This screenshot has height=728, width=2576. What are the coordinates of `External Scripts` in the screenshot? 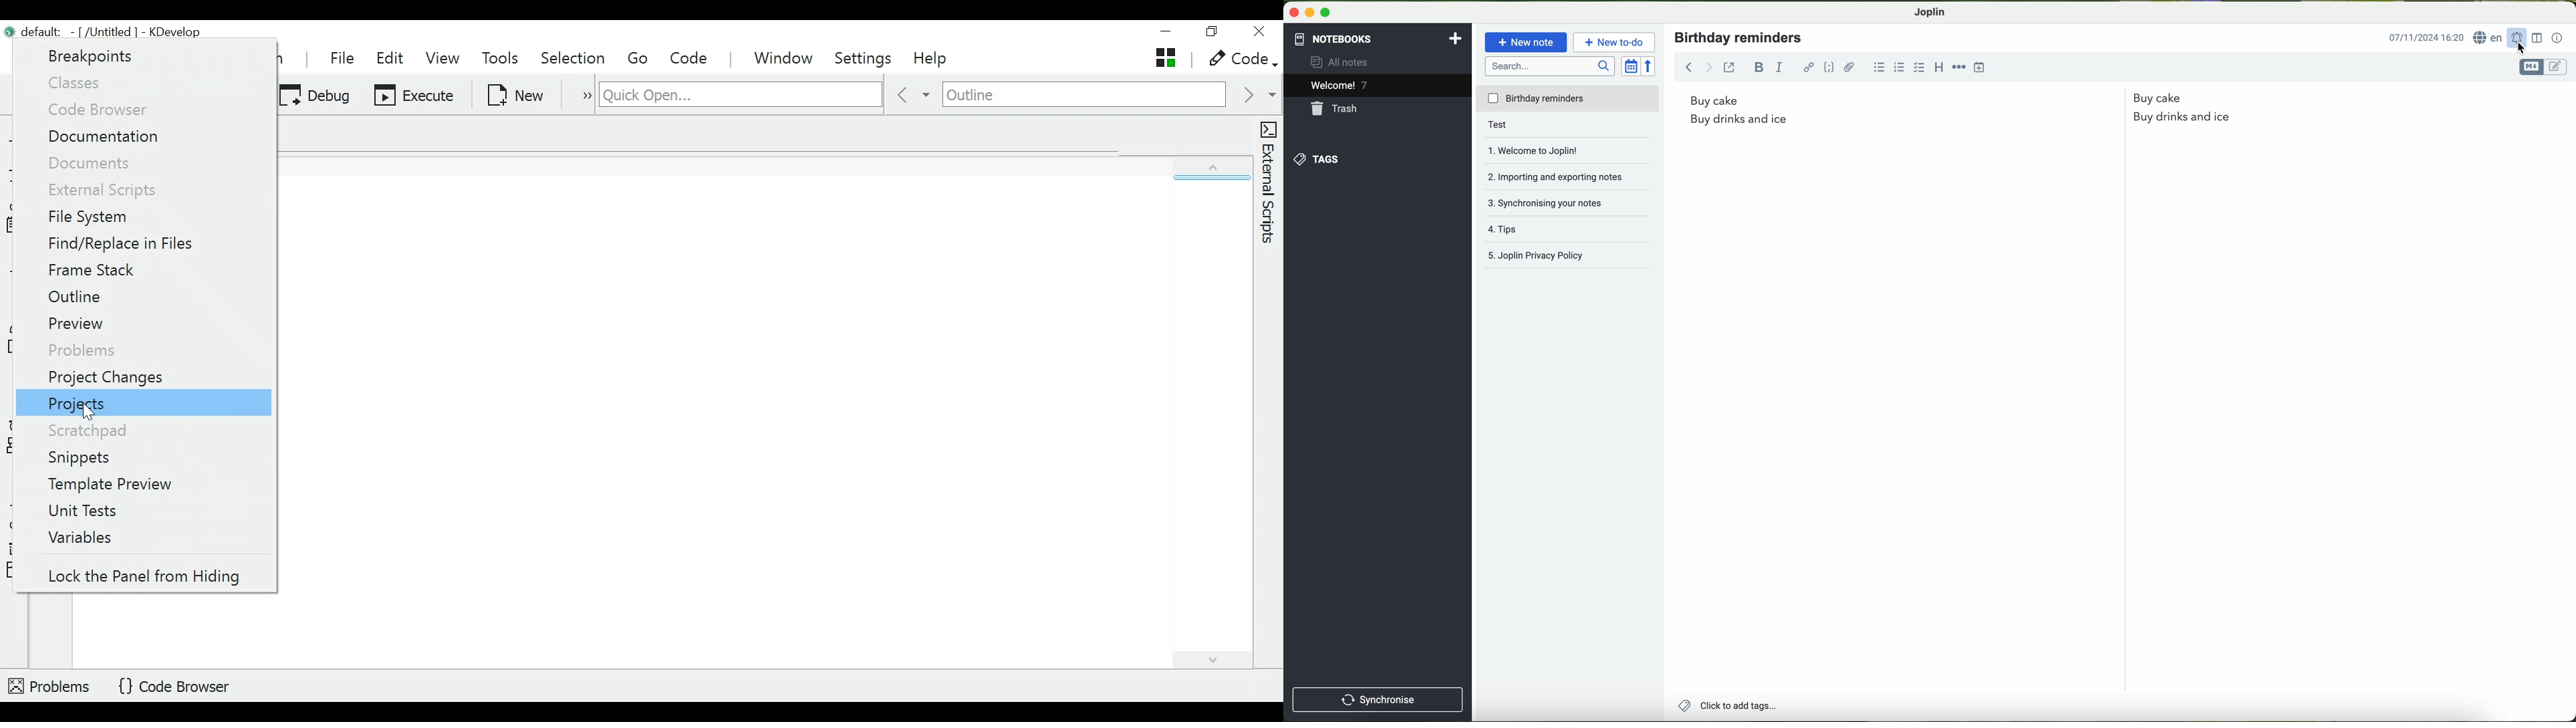 It's located at (105, 191).